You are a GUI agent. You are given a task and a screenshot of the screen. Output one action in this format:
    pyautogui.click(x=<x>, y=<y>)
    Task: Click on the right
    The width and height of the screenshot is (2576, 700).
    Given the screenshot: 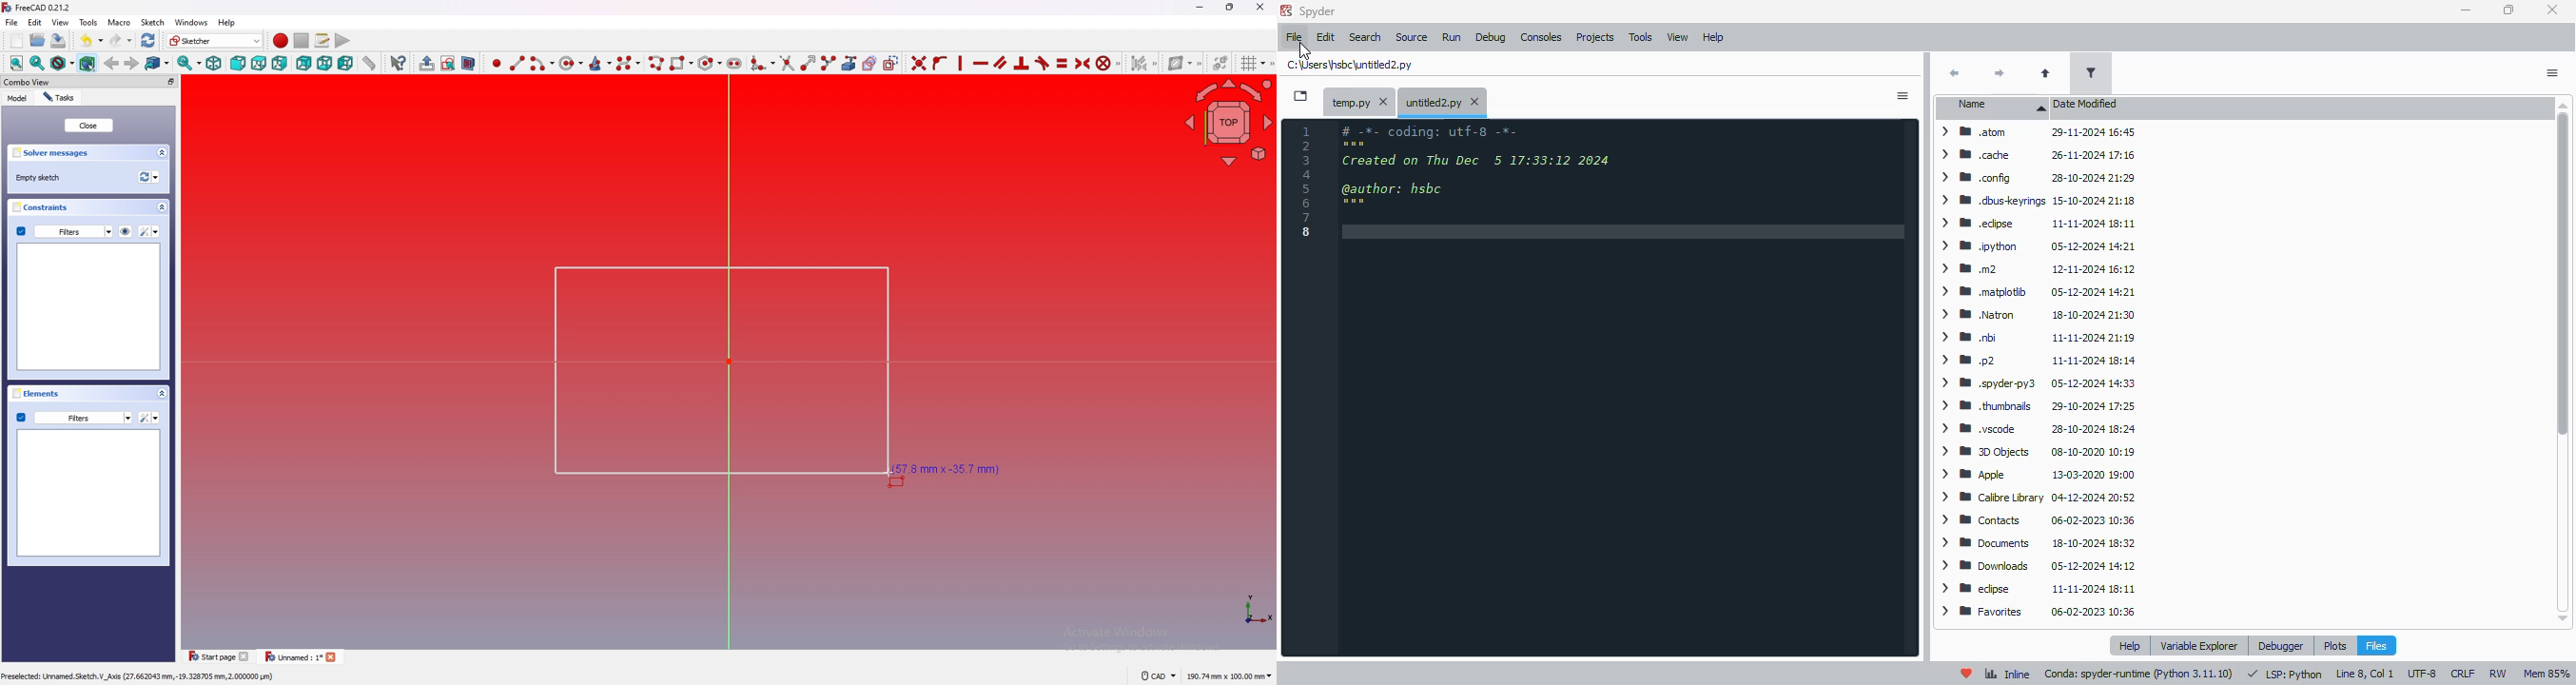 What is the action you would take?
    pyautogui.click(x=279, y=63)
    